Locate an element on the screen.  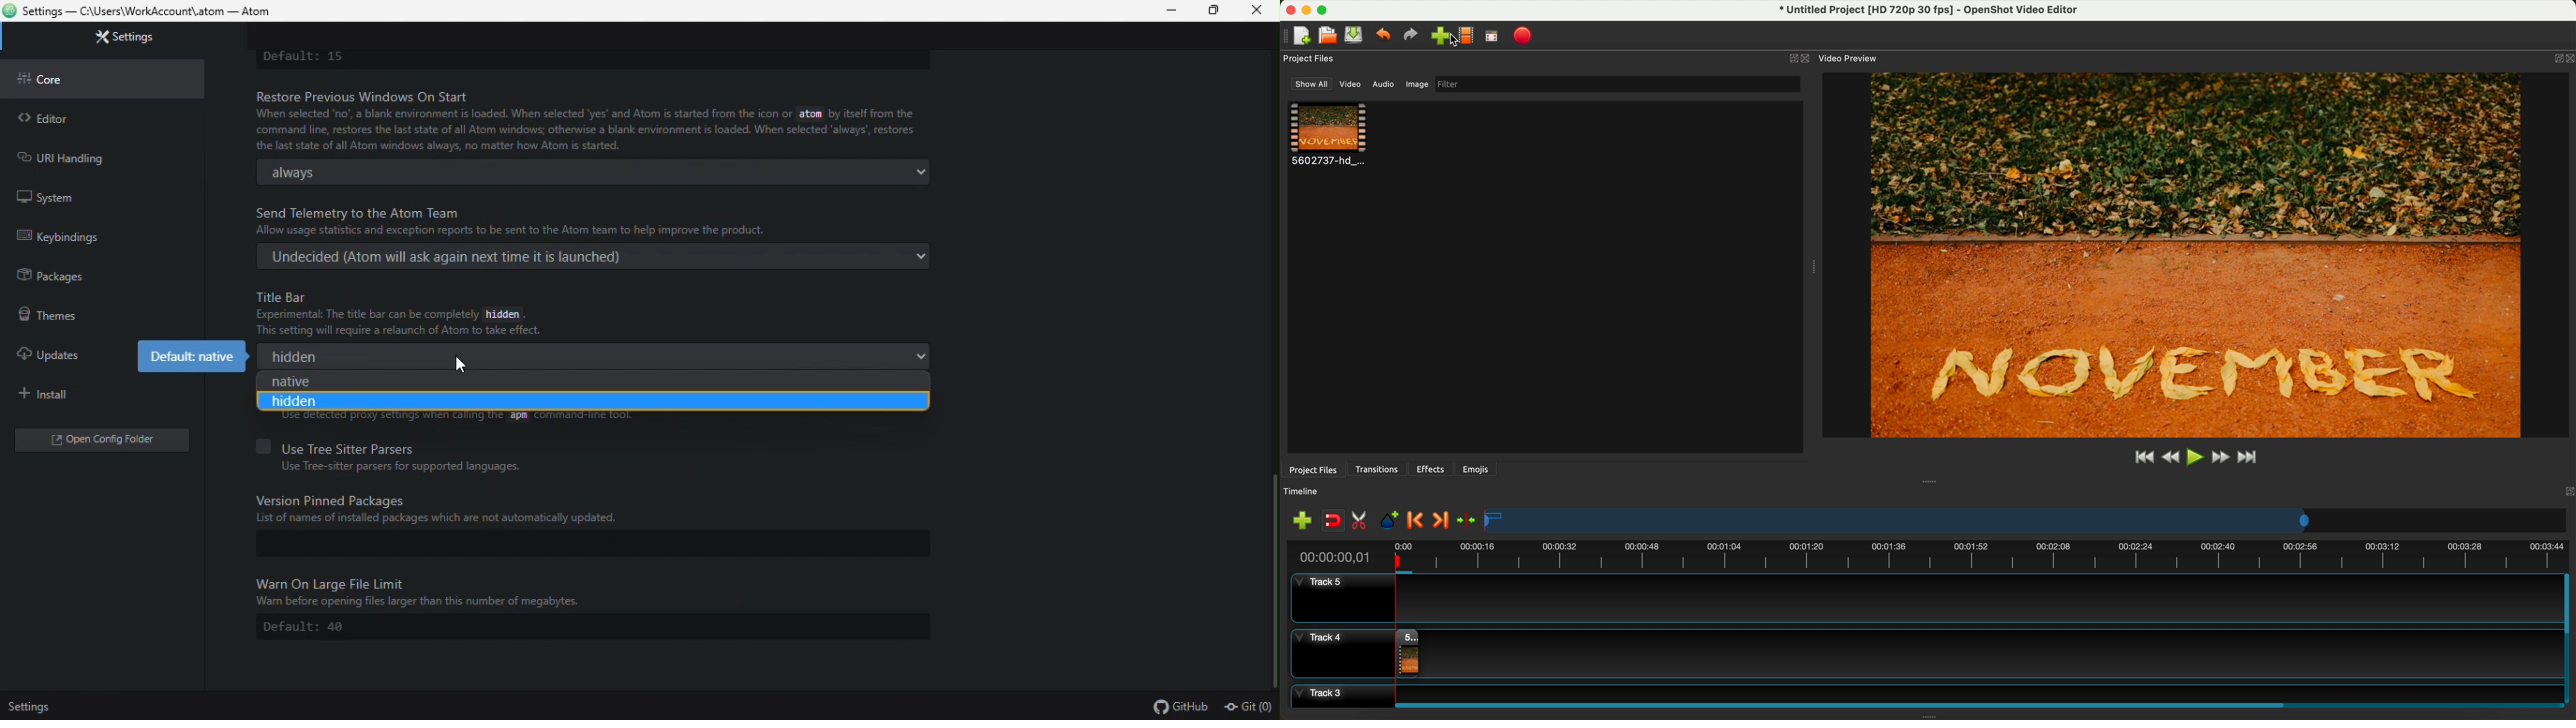
file name is located at coordinates (1922, 11).